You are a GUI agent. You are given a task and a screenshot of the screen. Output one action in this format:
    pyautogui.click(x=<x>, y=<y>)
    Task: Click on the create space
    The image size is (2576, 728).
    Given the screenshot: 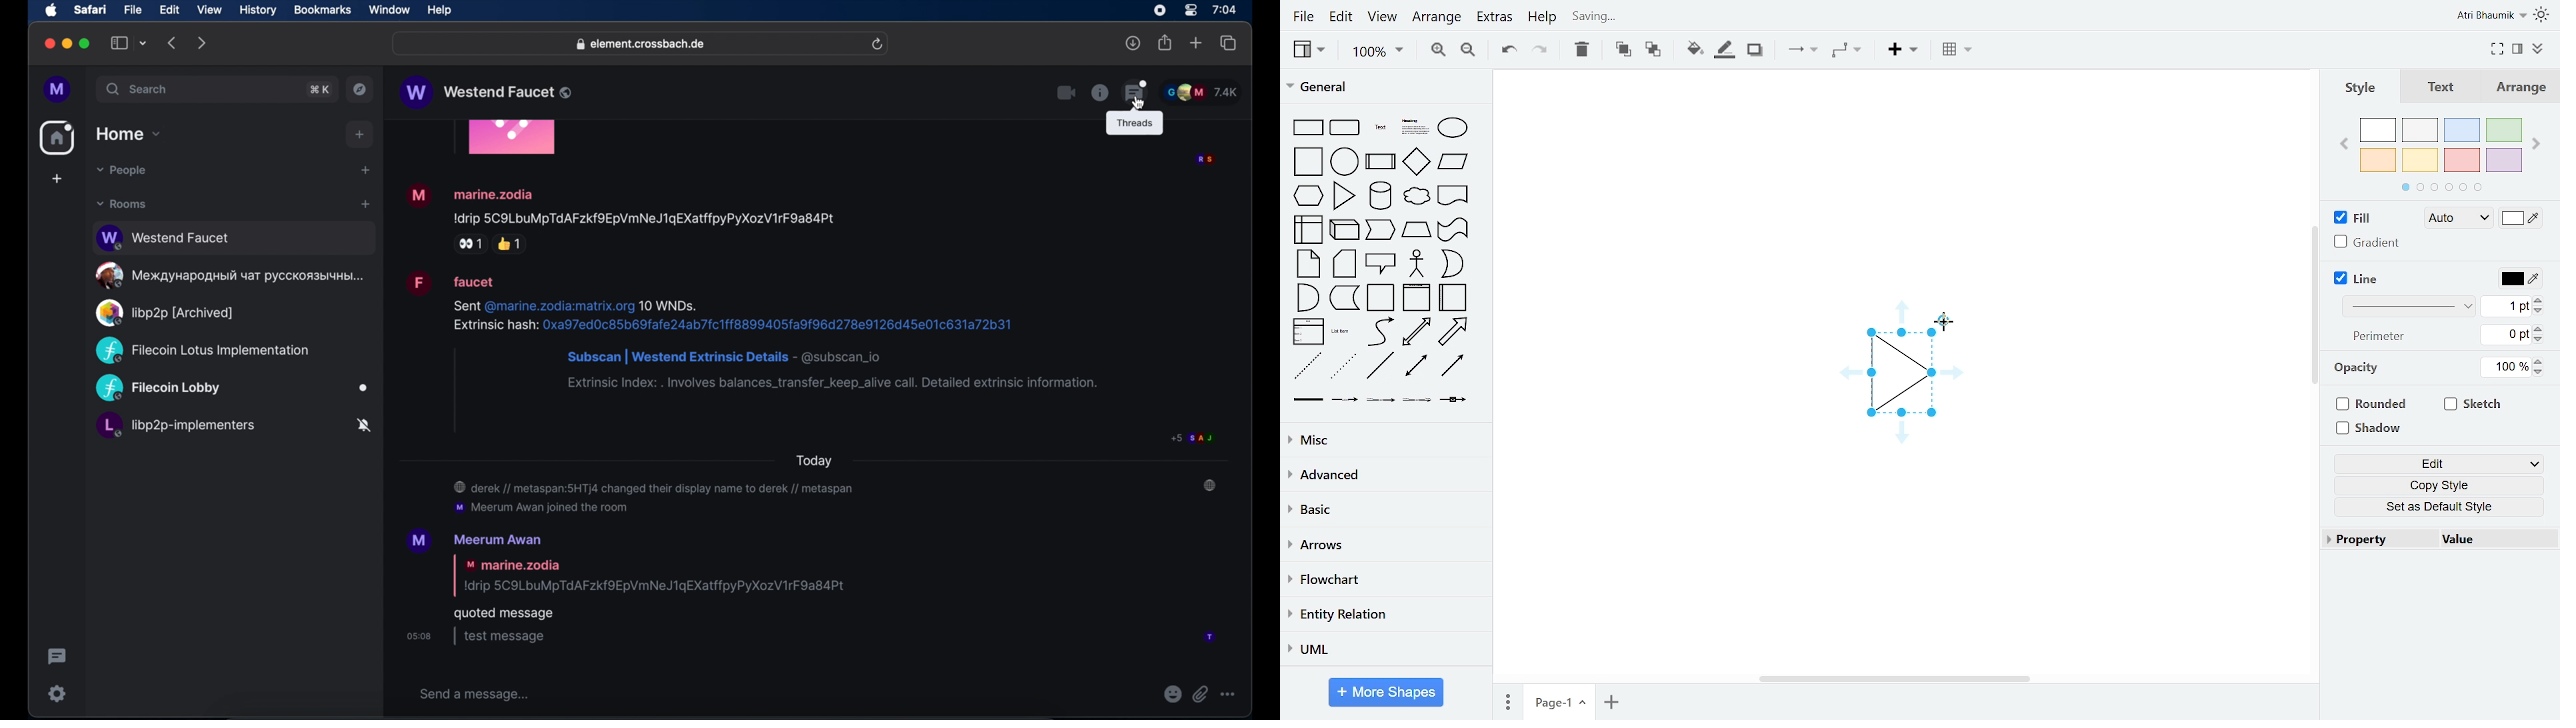 What is the action you would take?
    pyautogui.click(x=57, y=179)
    